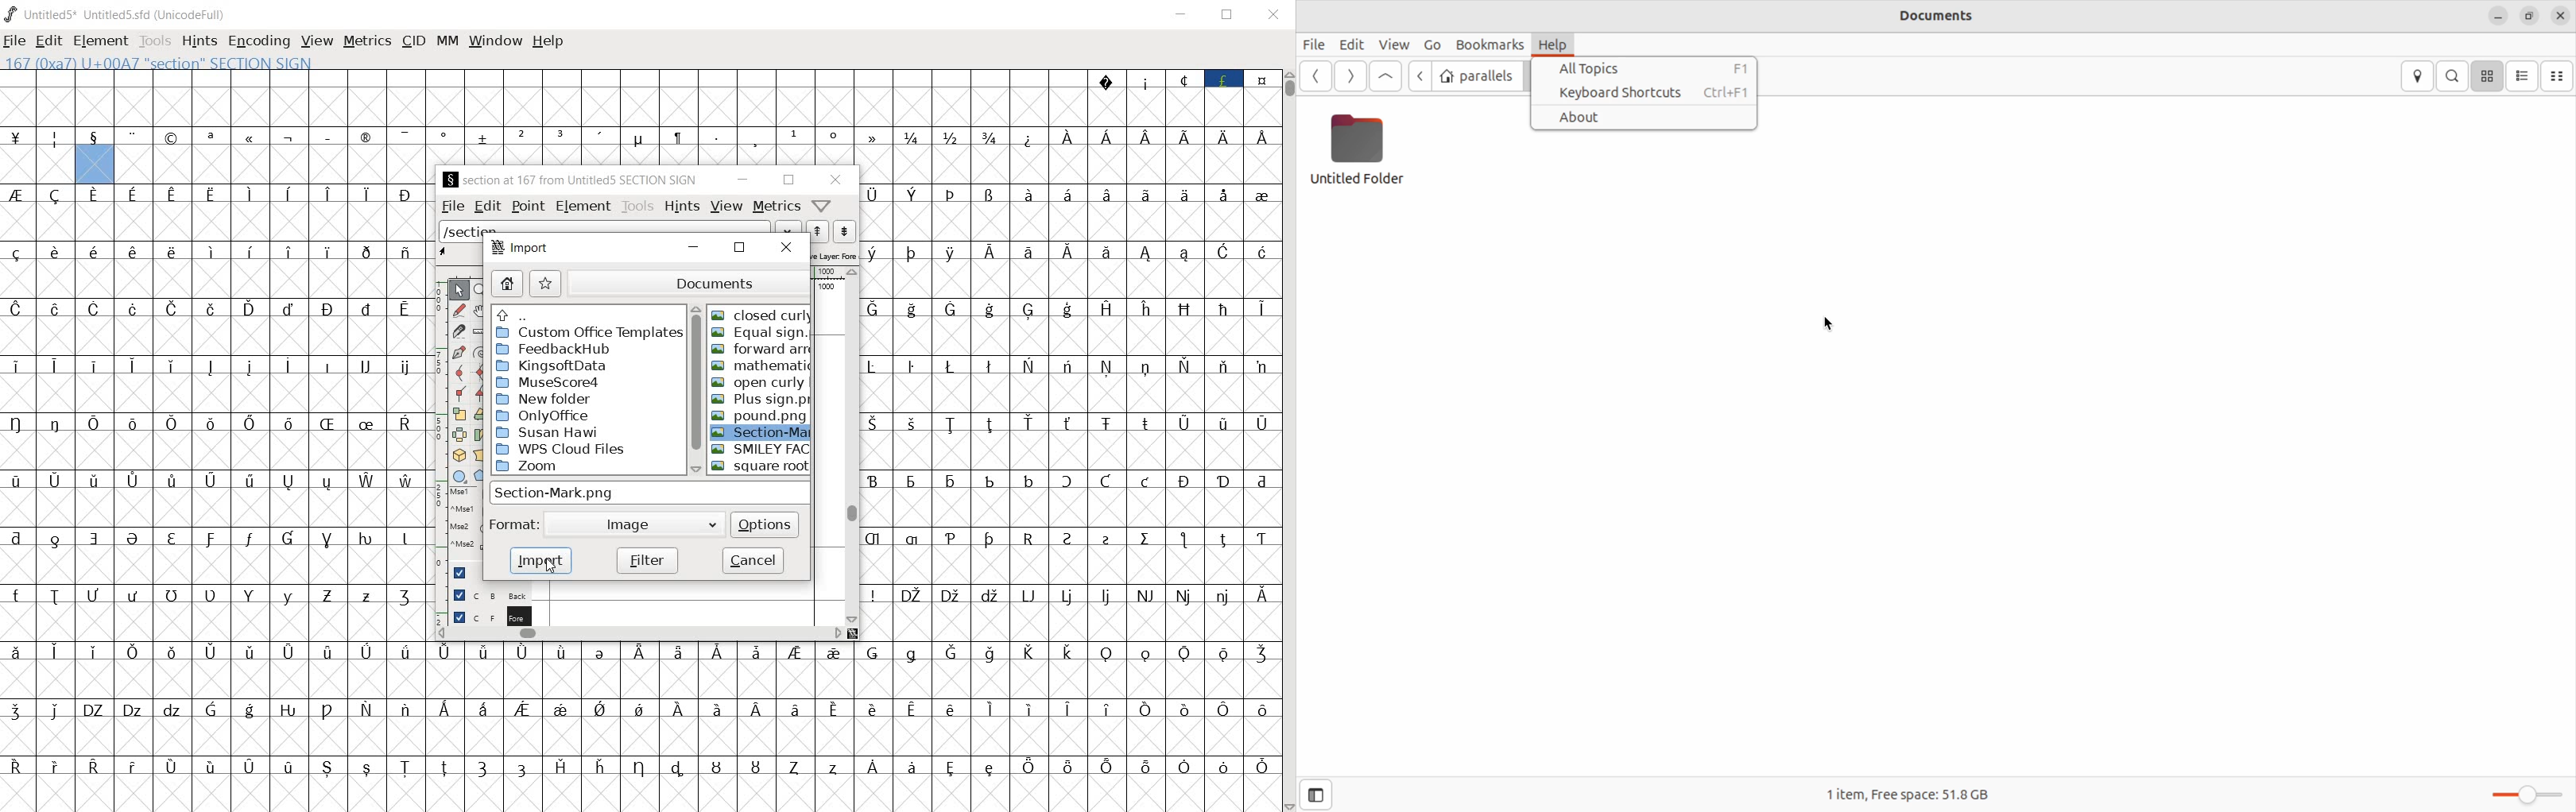 The height and width of the screenshot is (812, 2576). What do you see at coordinates (1069, 594) in the screenshot?
I see `special letters` at bounding box center [1069, 594].